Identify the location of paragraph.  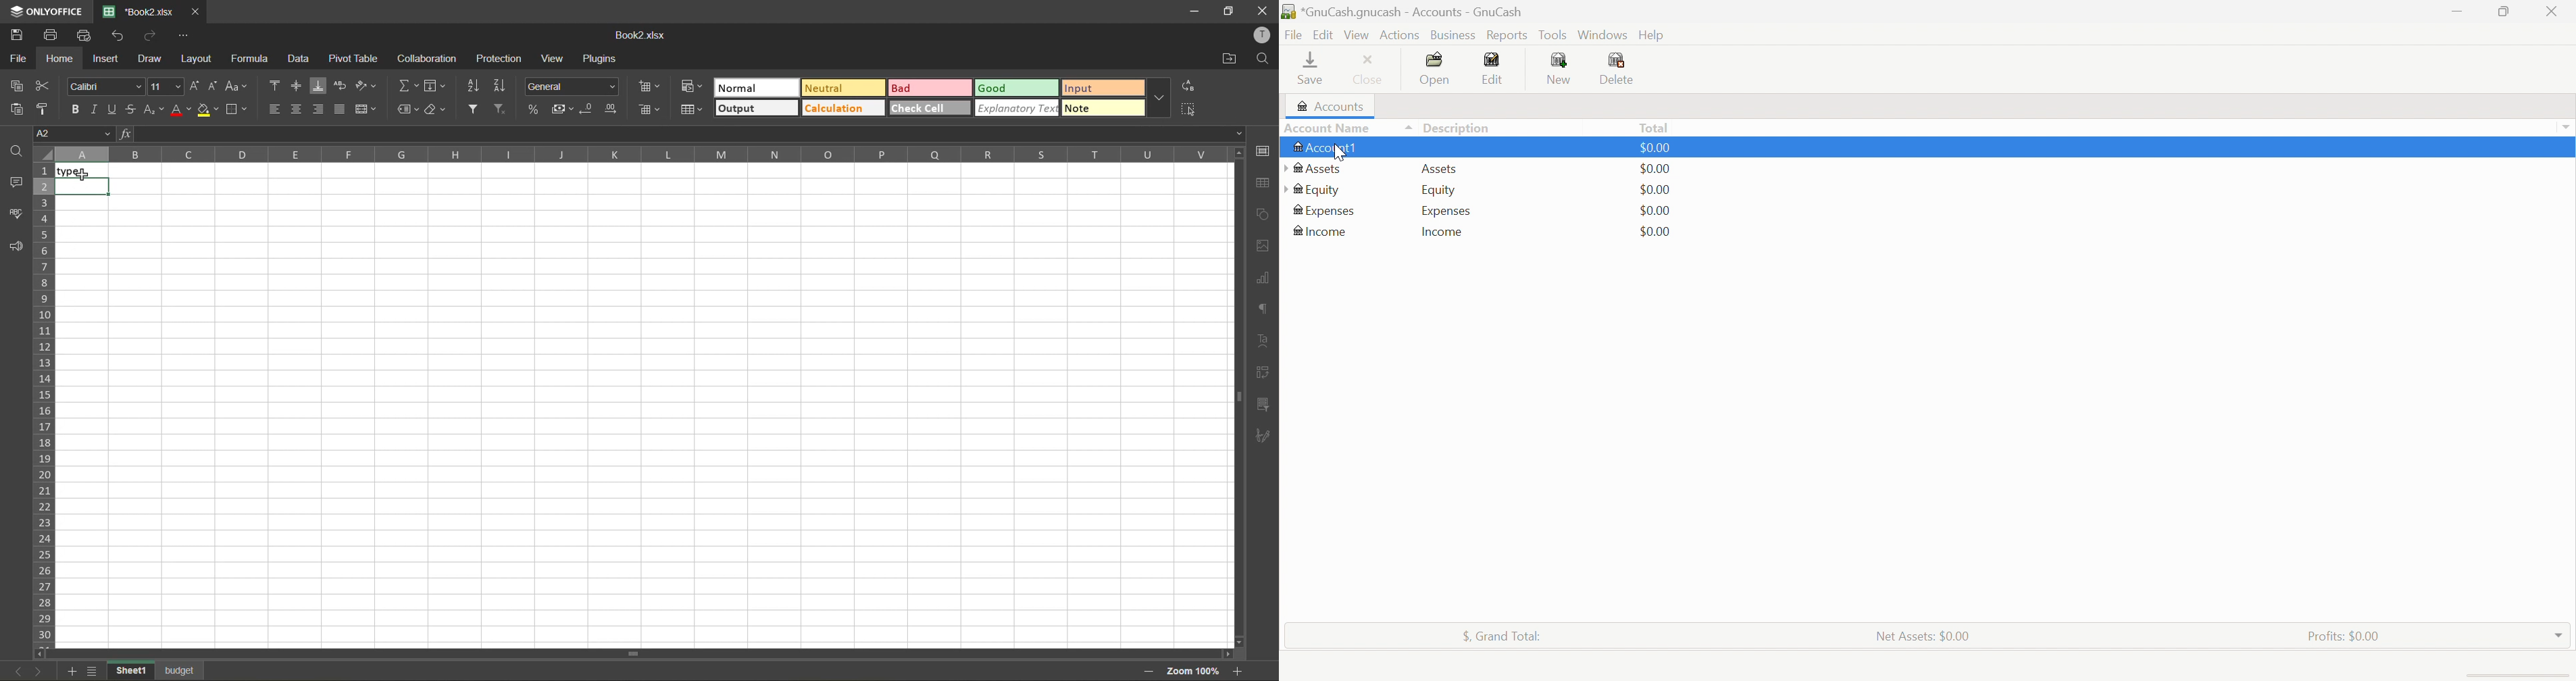
(1266, 310).